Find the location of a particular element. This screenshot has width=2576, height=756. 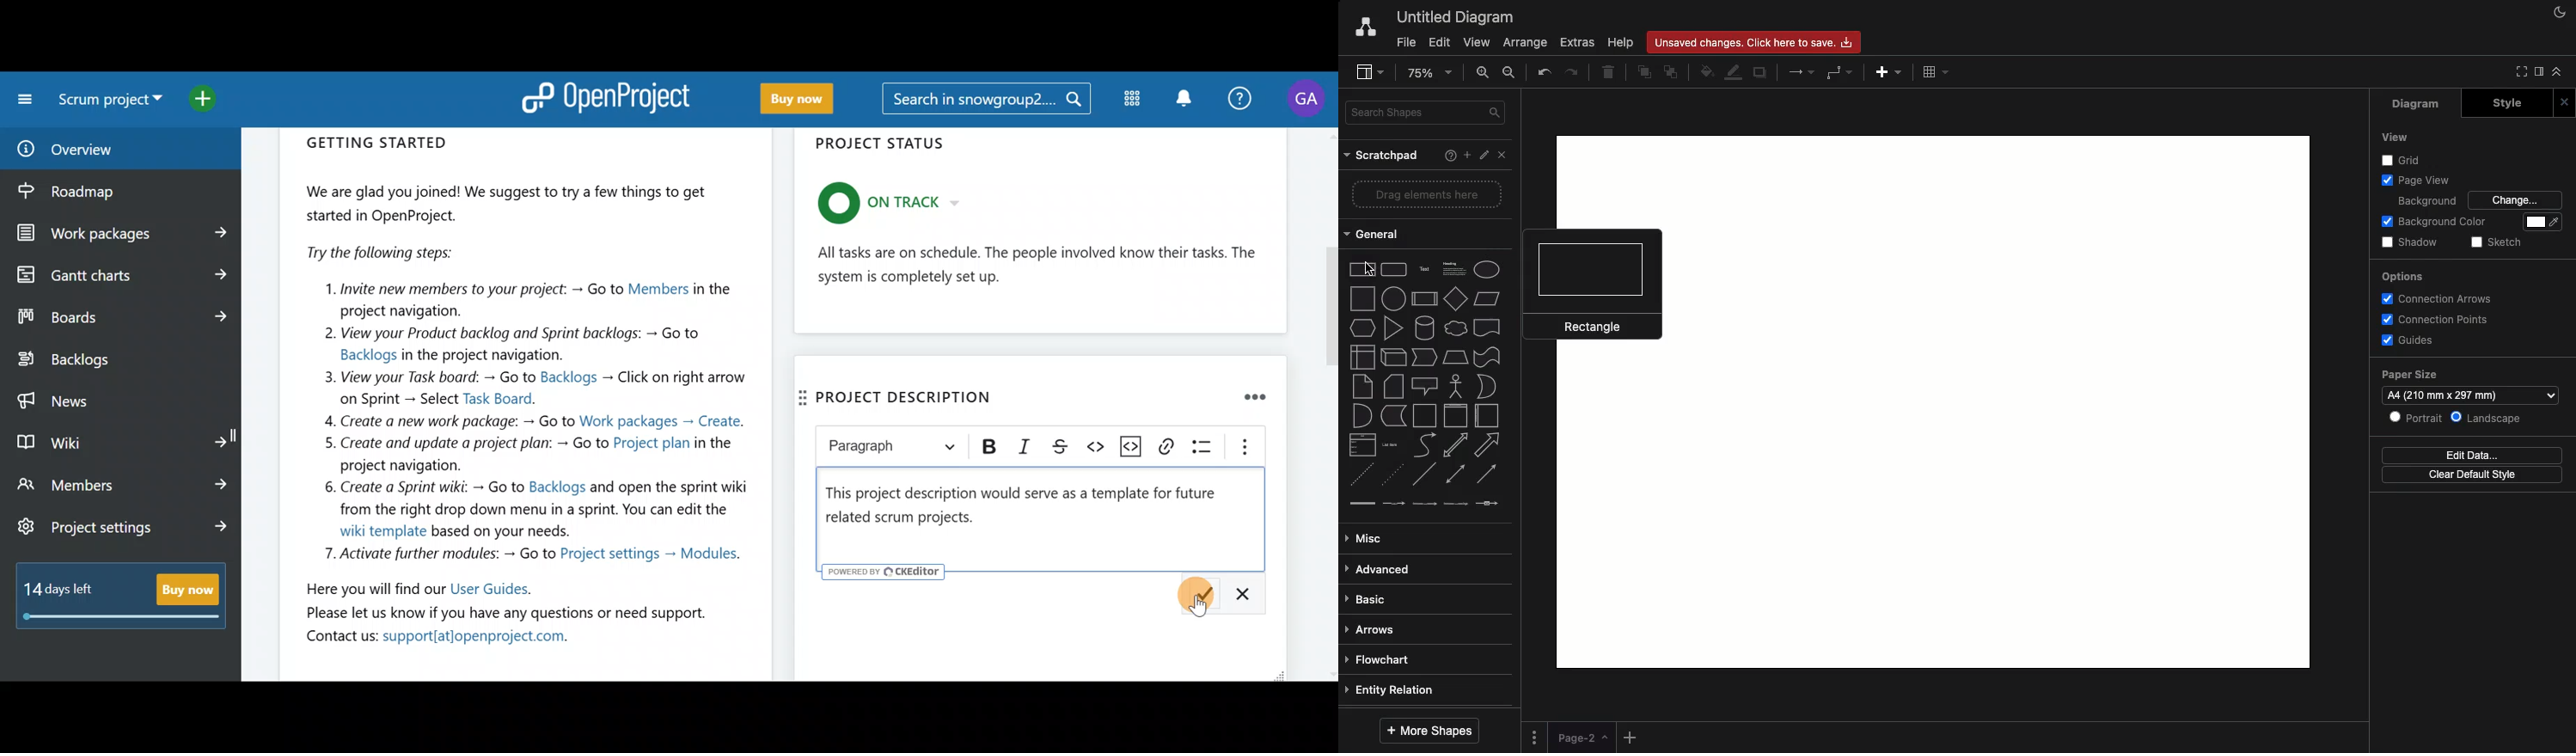

Rectangle is located at coordinates (1592, 285).